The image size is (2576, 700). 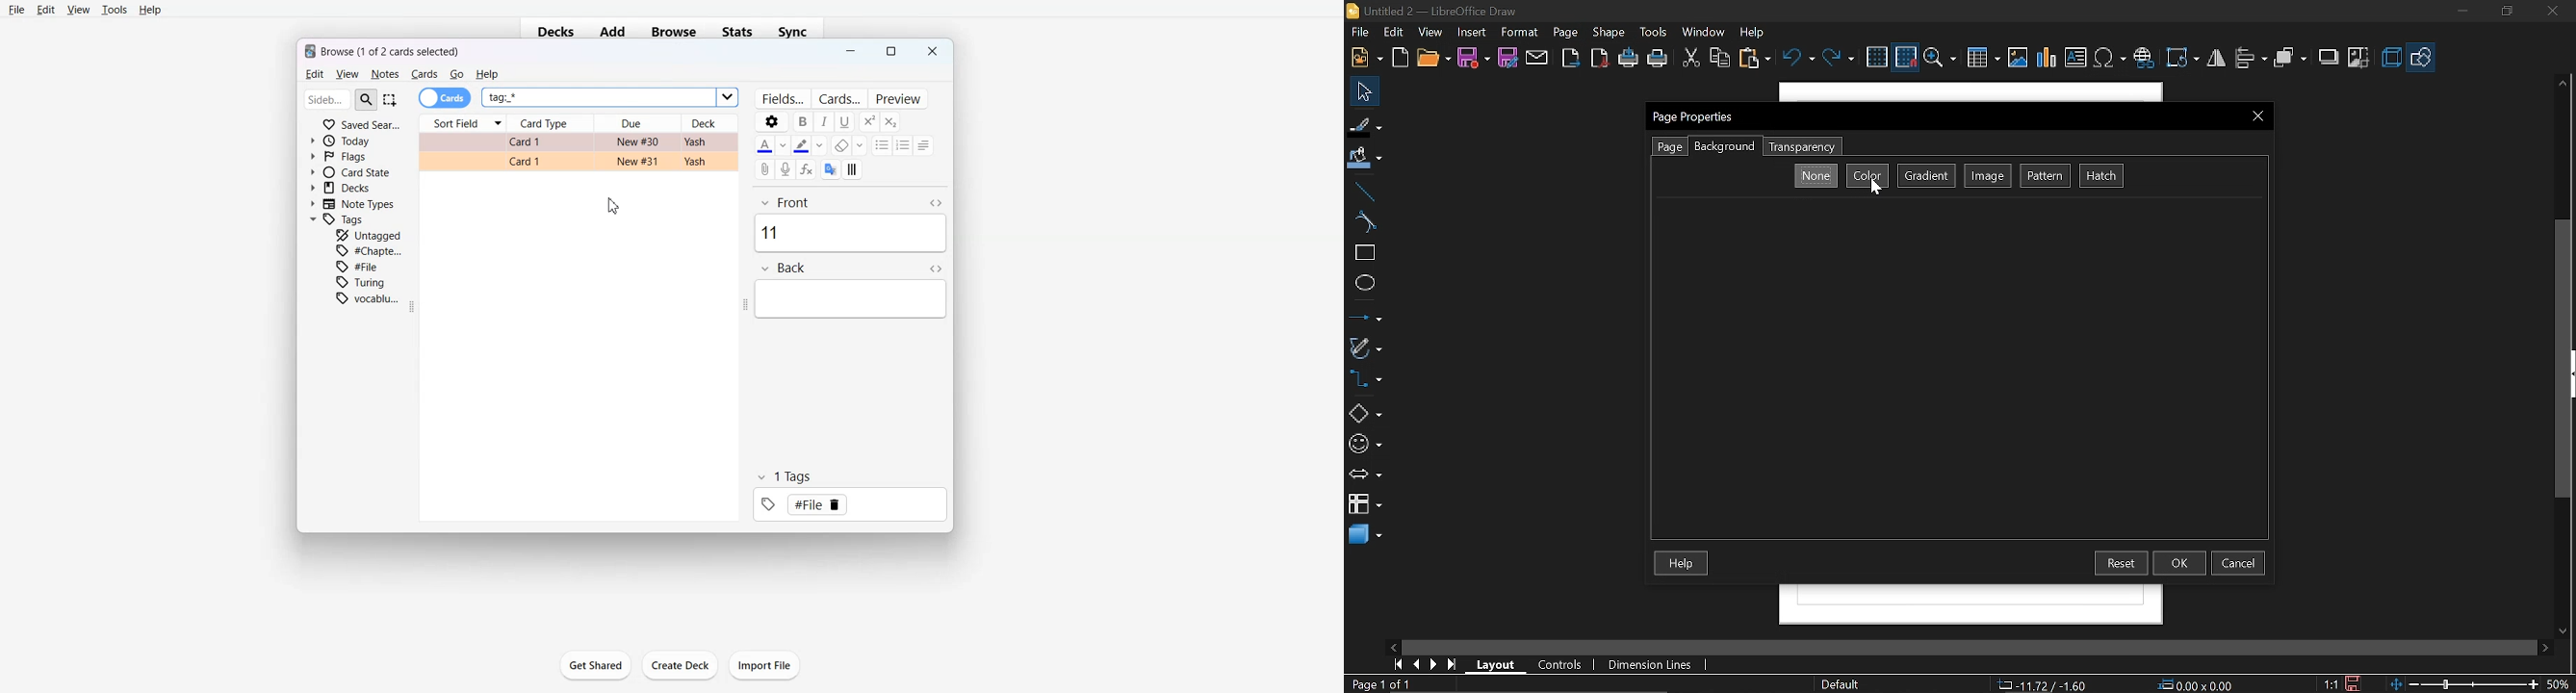 What do you see at coordinates (936, 267) in the screenshot?
I see `Toggle HTML Editor` at bounding box center [936, 267].